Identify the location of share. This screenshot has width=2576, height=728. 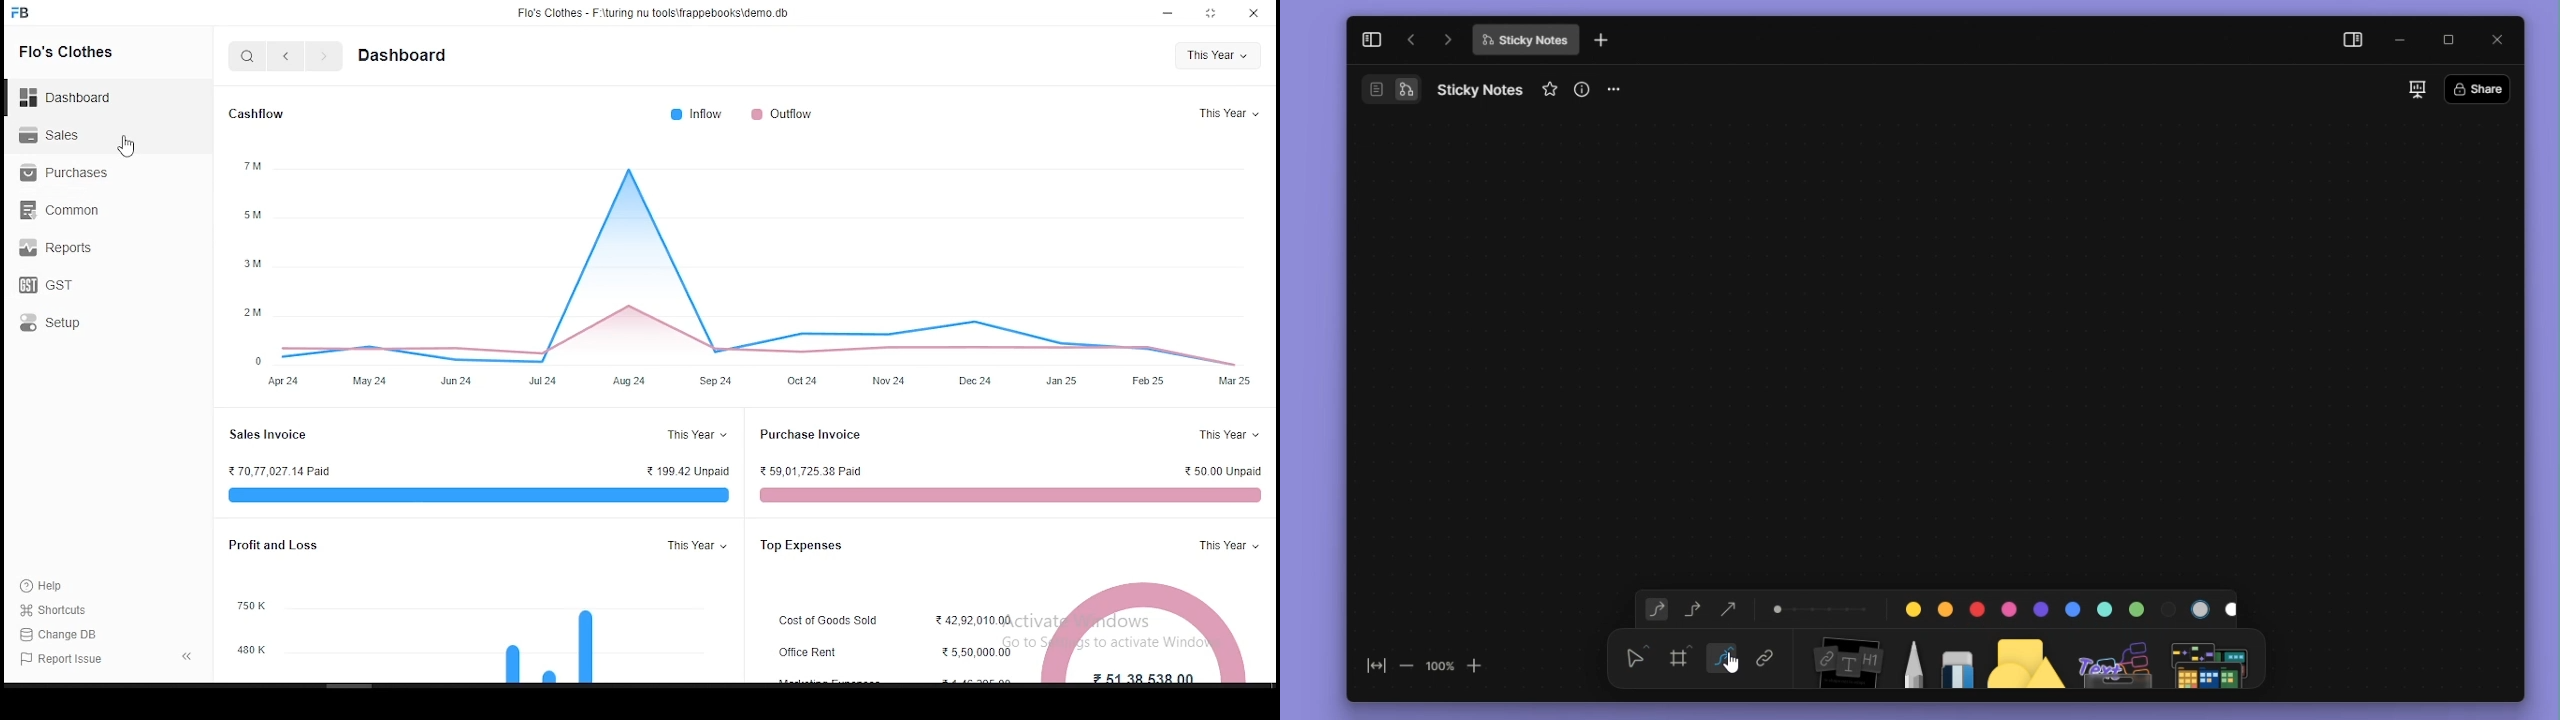
(2483, 88).